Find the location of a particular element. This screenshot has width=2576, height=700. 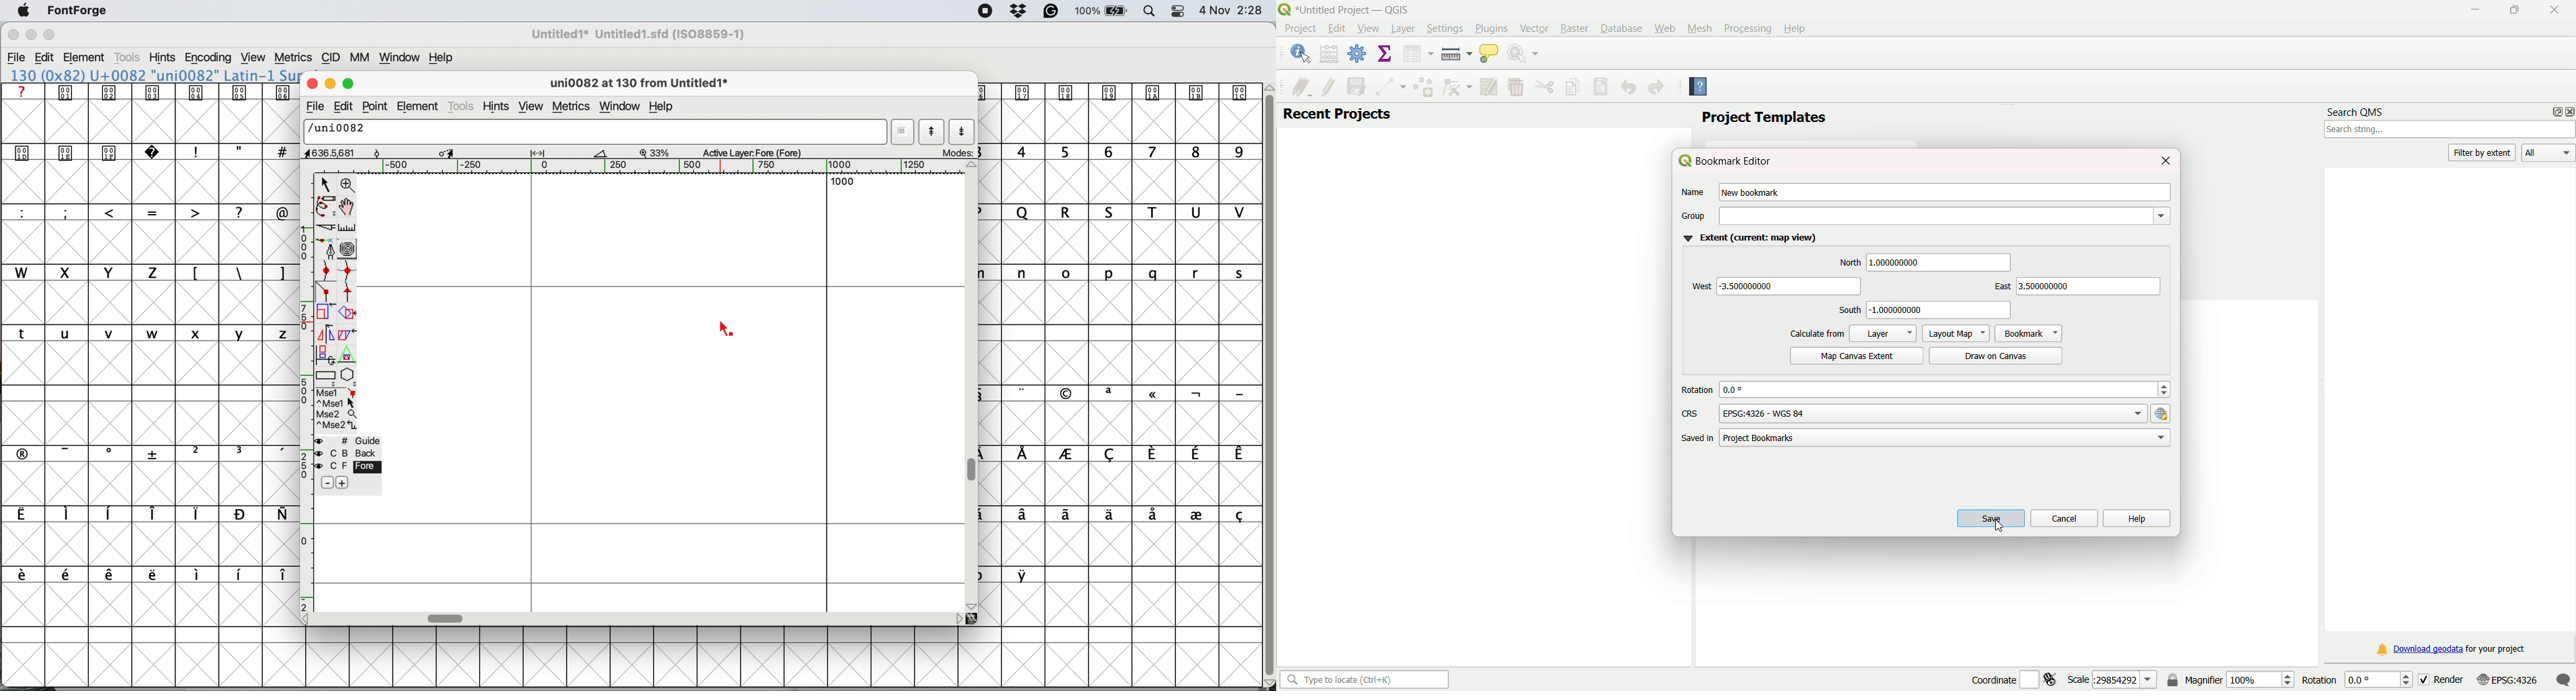

symbols and special characters is located at coordinates (158, 153).